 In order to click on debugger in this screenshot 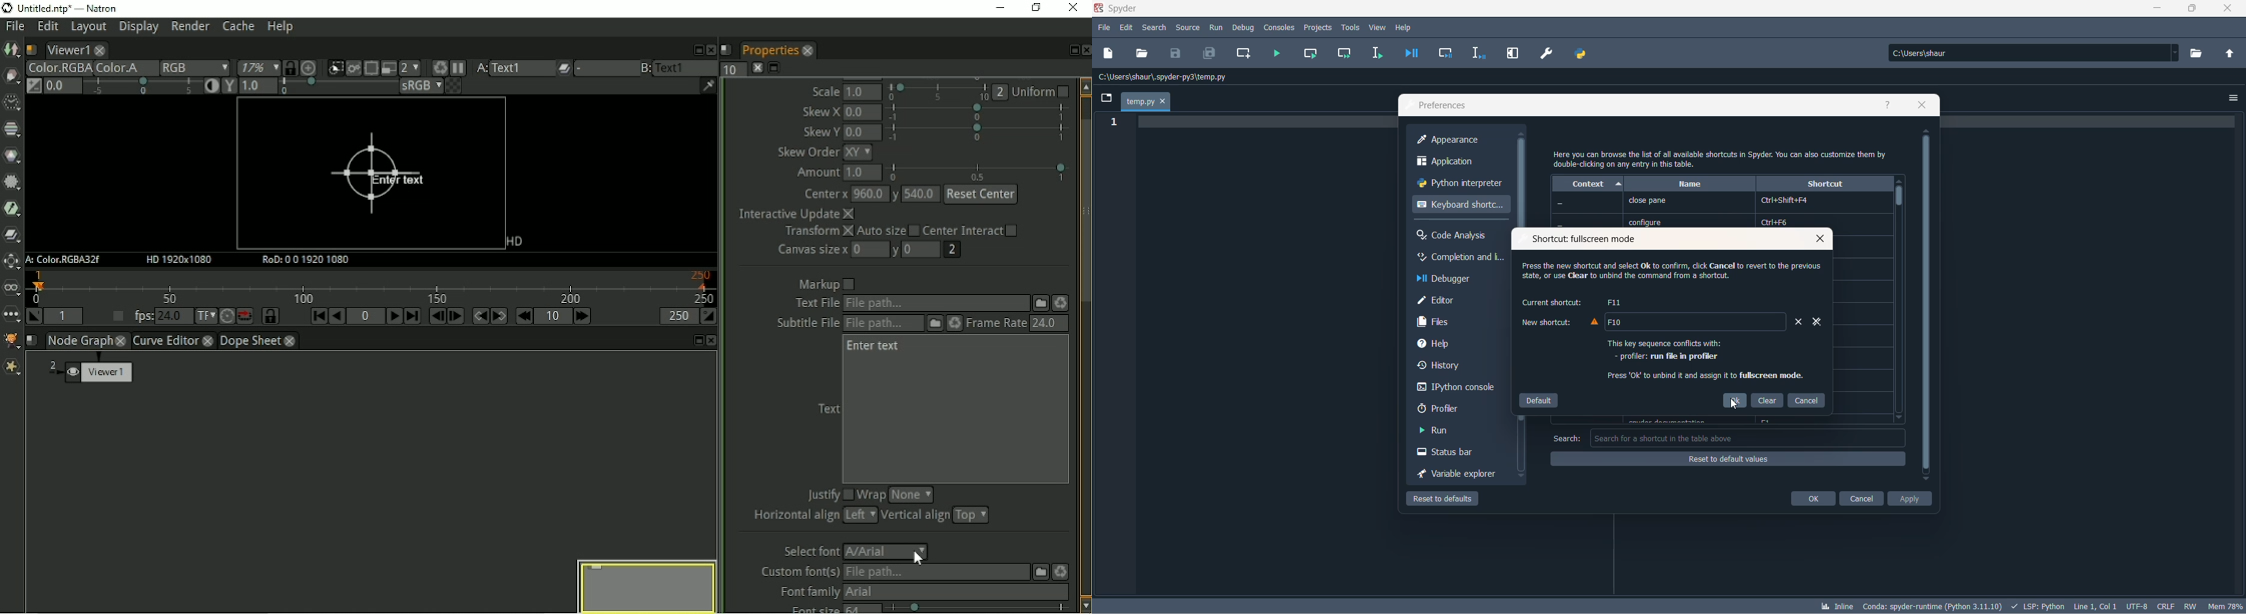, I will do `click(1461, 279)`.